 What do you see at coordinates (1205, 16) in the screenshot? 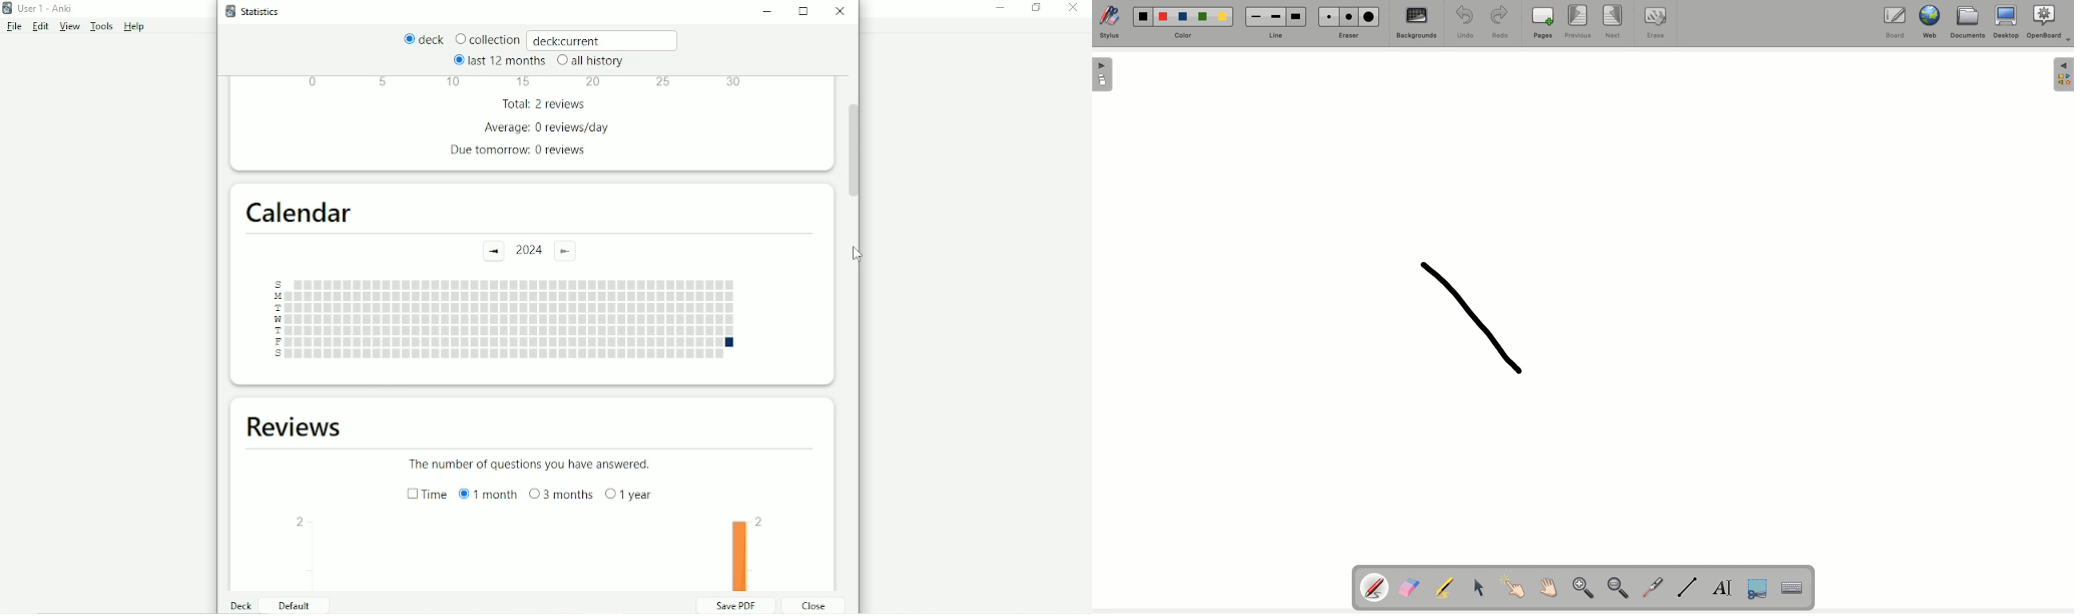
I see `Green` at bounding box center [1205, 16].